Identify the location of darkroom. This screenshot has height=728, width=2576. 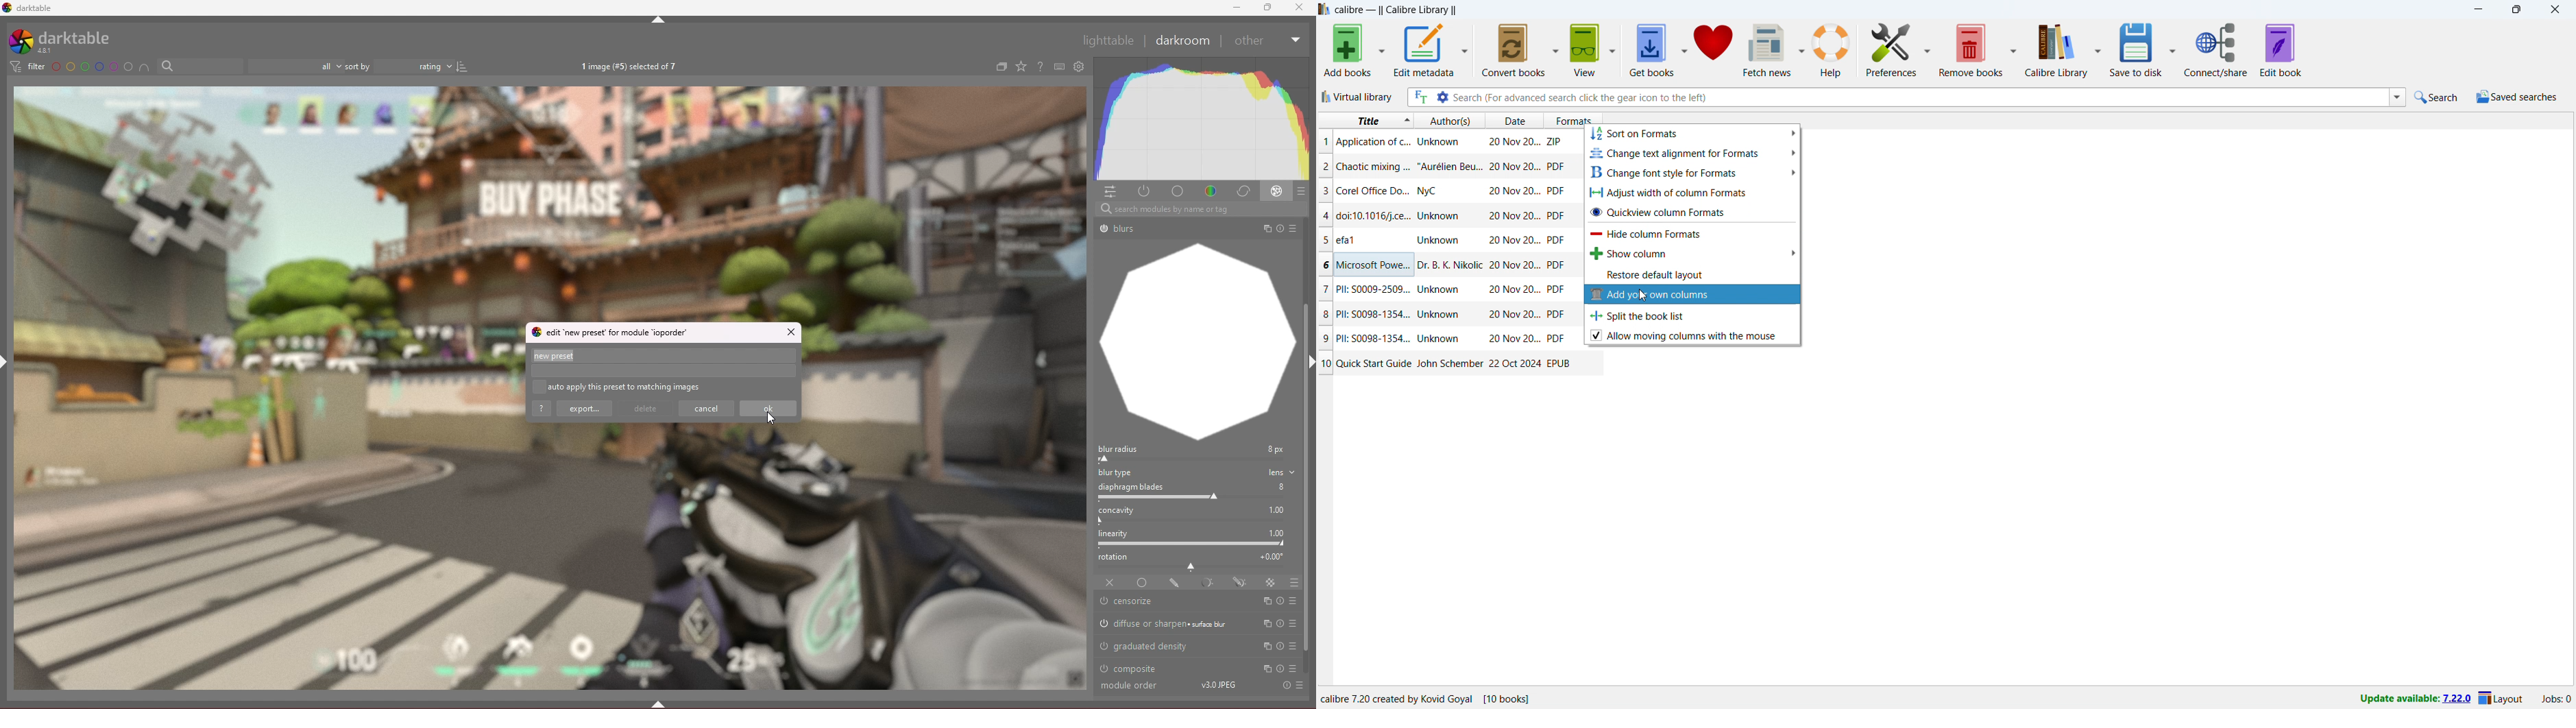
(1183, 40).